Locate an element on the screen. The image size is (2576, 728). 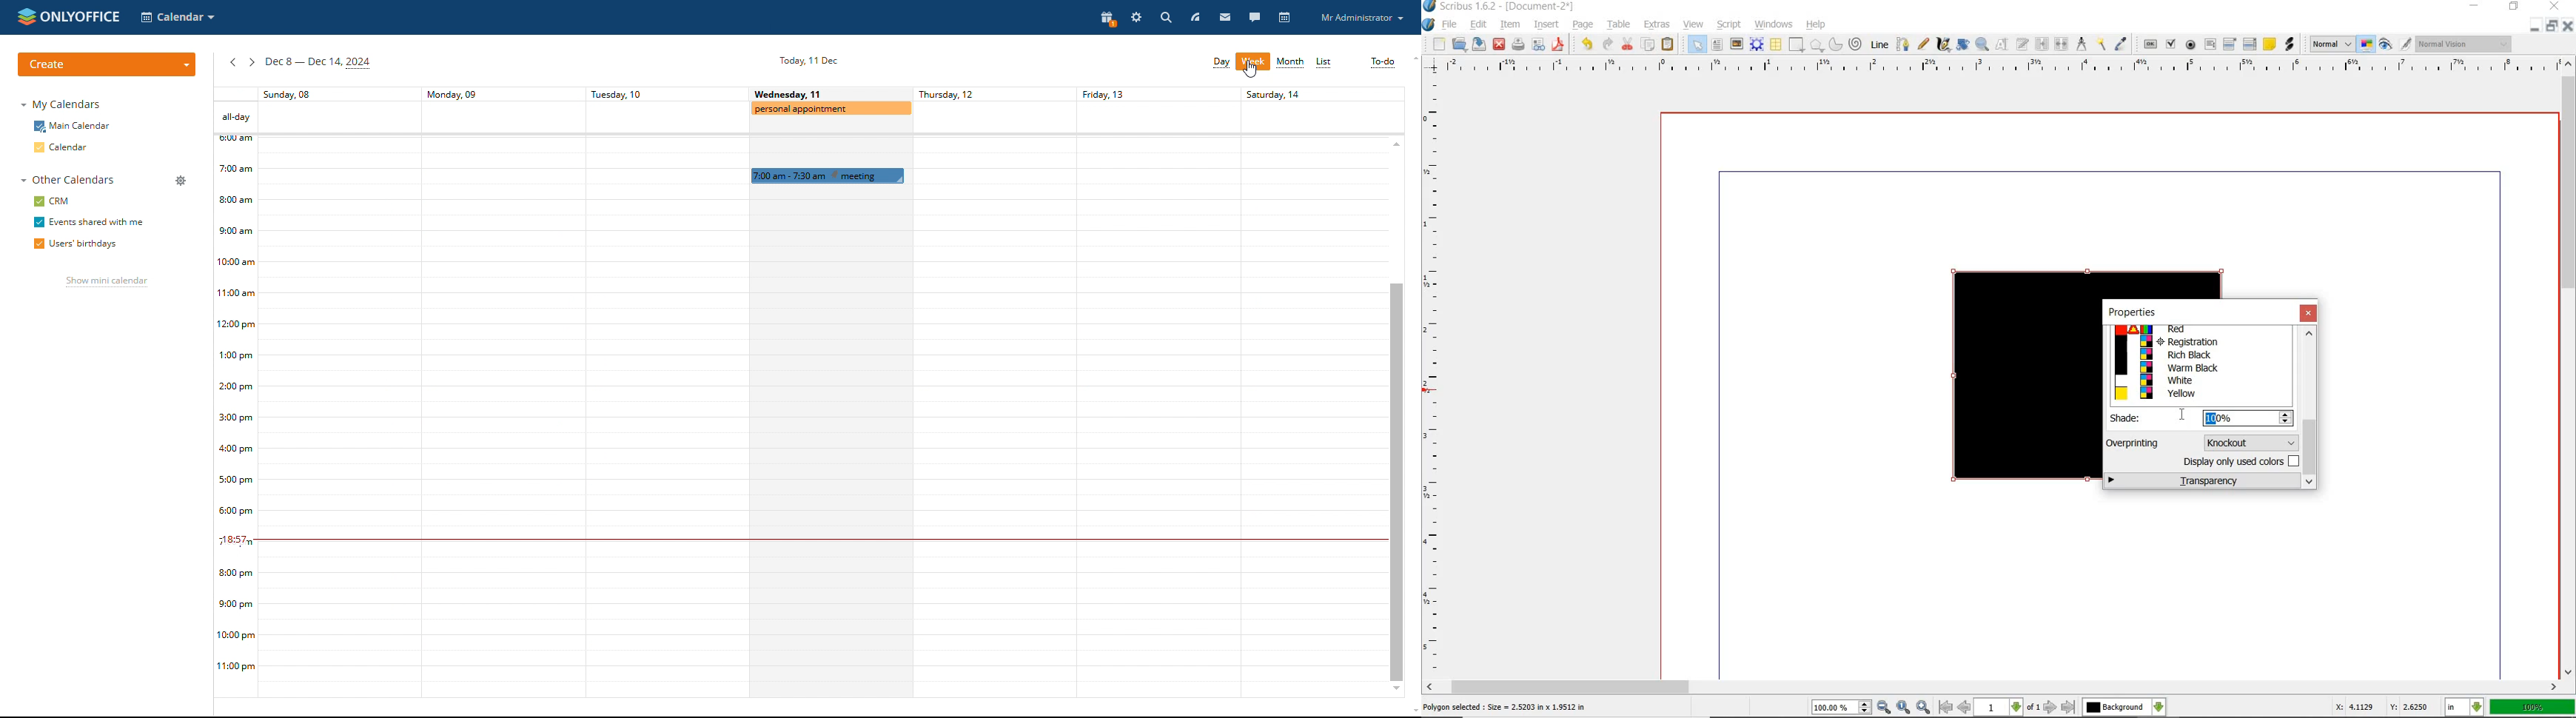
help is located at coordinates (1817, 25).